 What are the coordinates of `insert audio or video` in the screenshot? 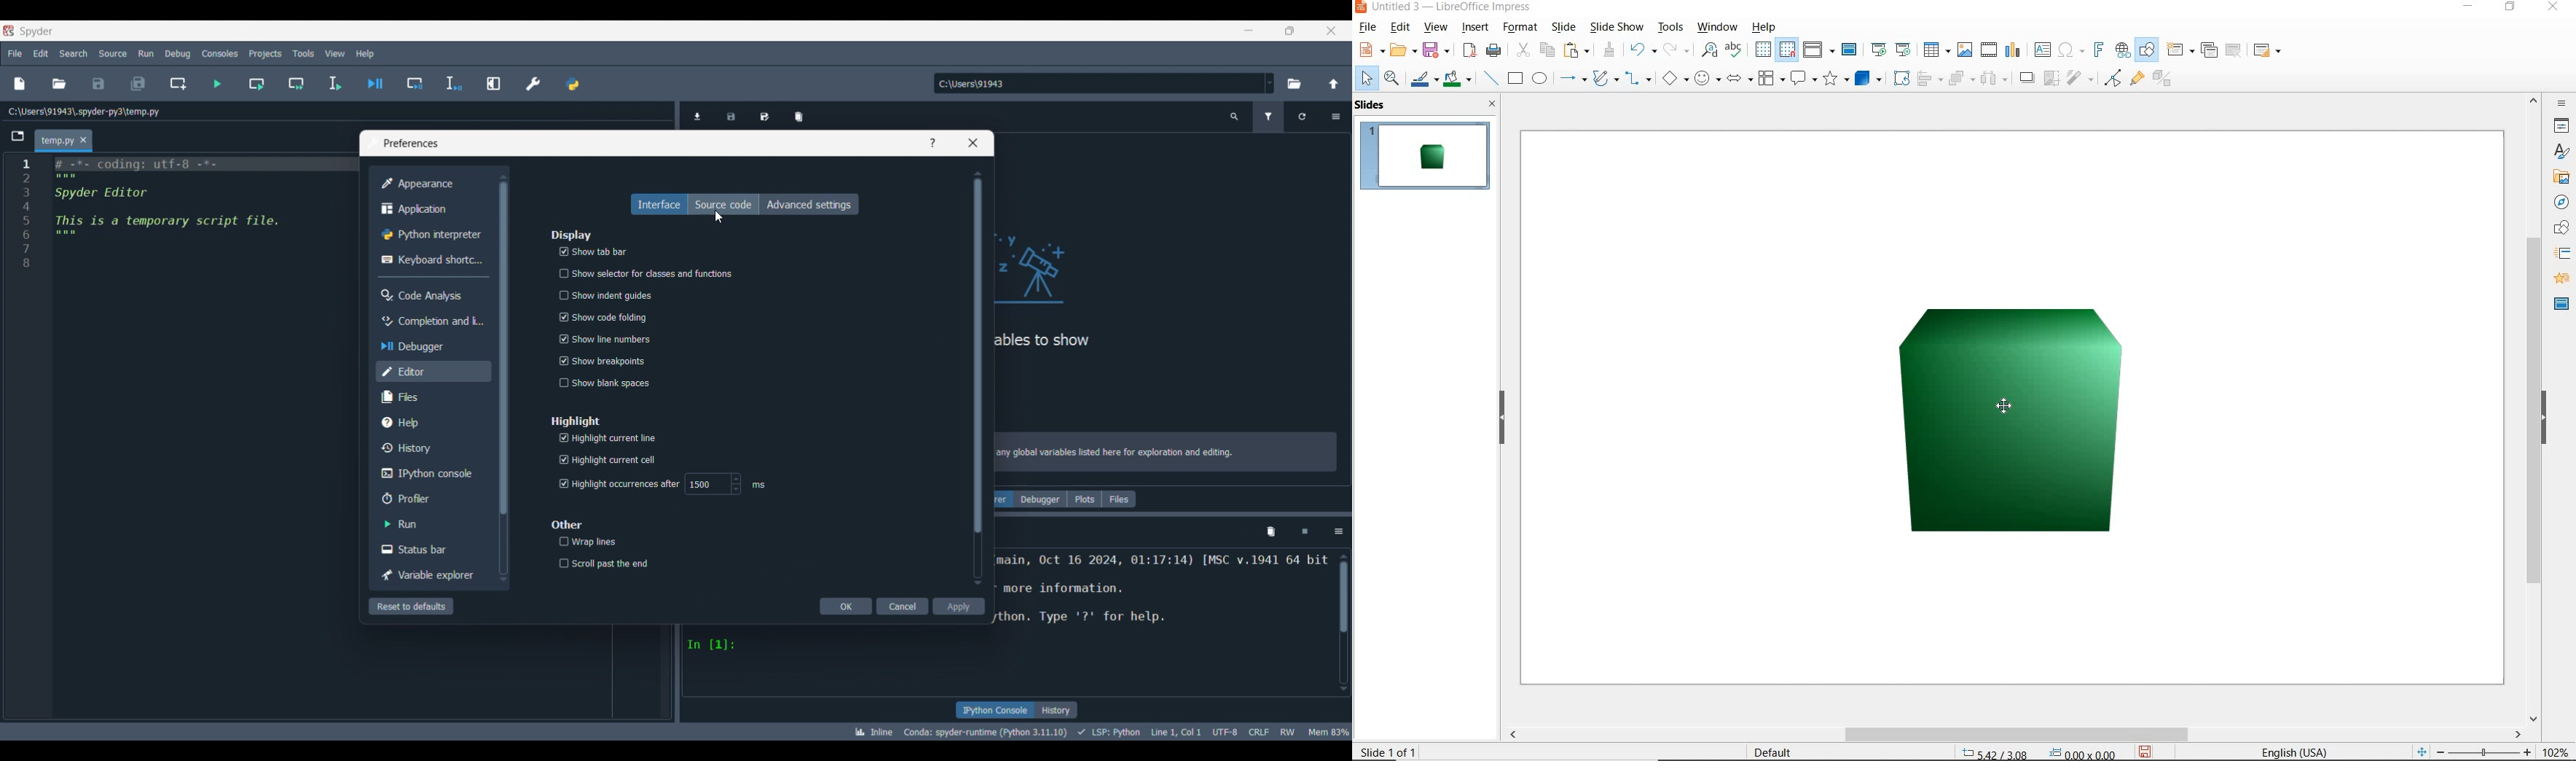 It's located at (1988, 48).